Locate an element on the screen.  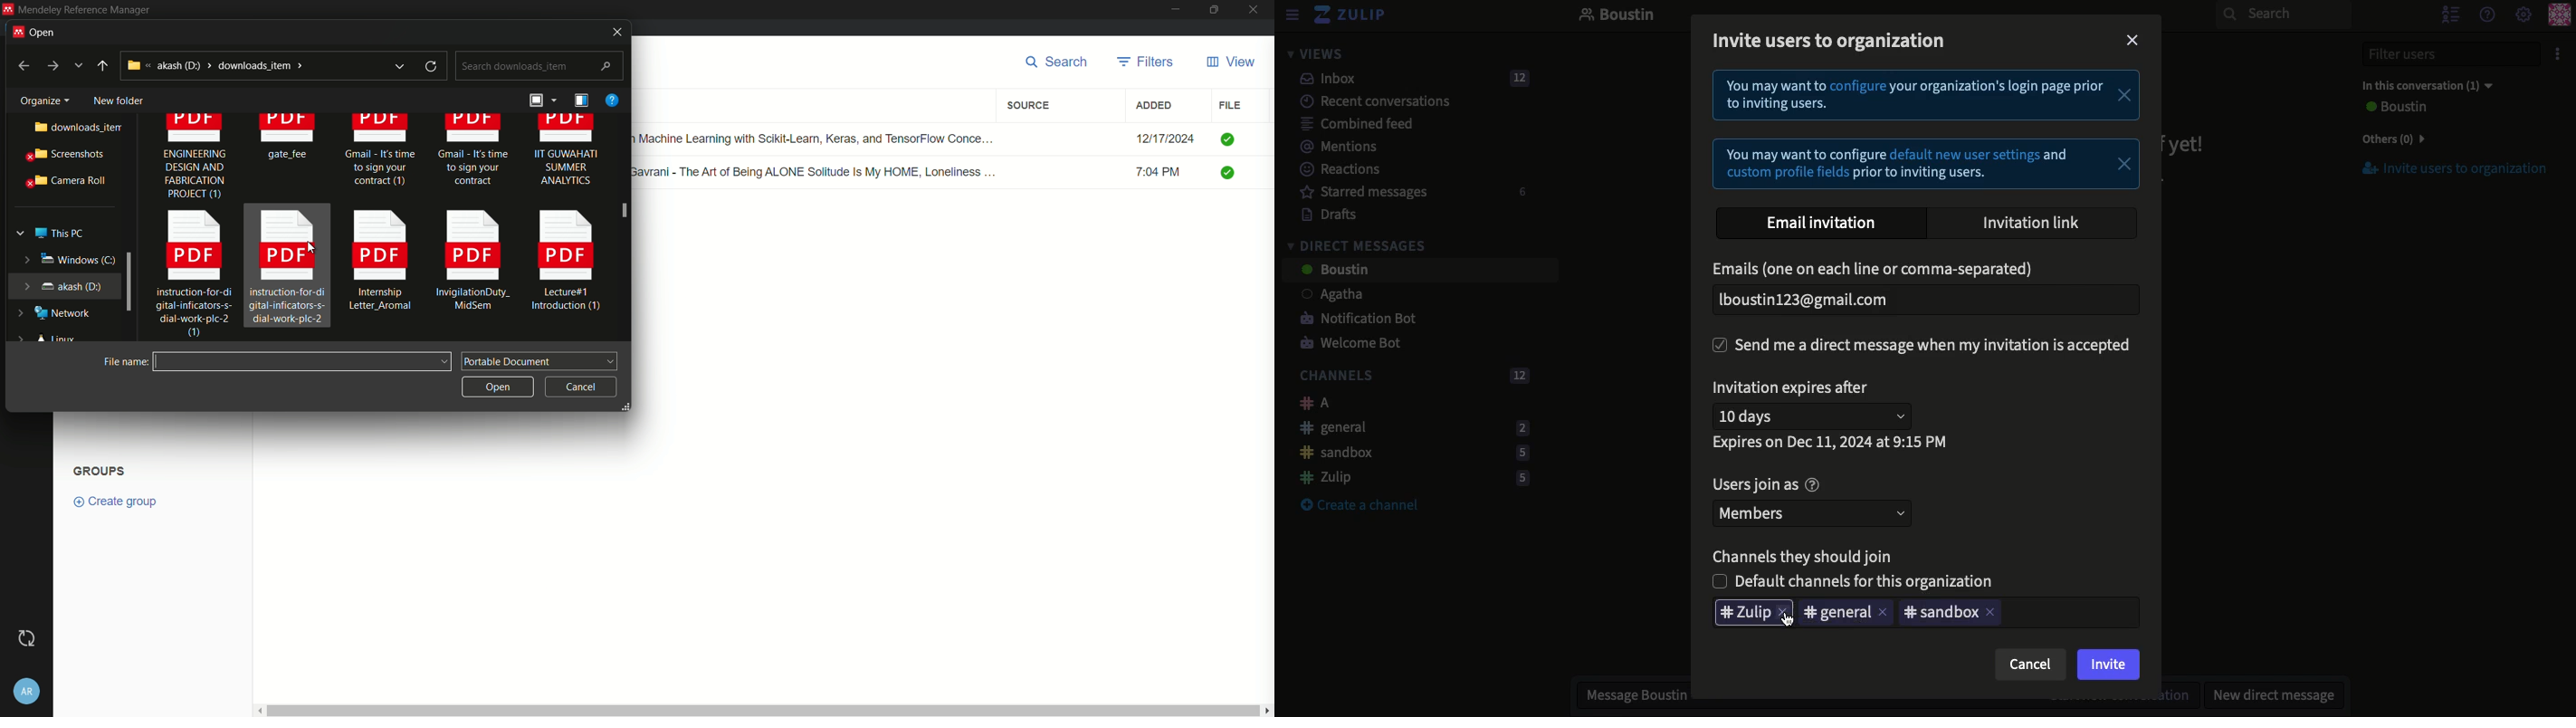
Gmail - It's time.
to sign your
contract is located at coordinates (474, 153).